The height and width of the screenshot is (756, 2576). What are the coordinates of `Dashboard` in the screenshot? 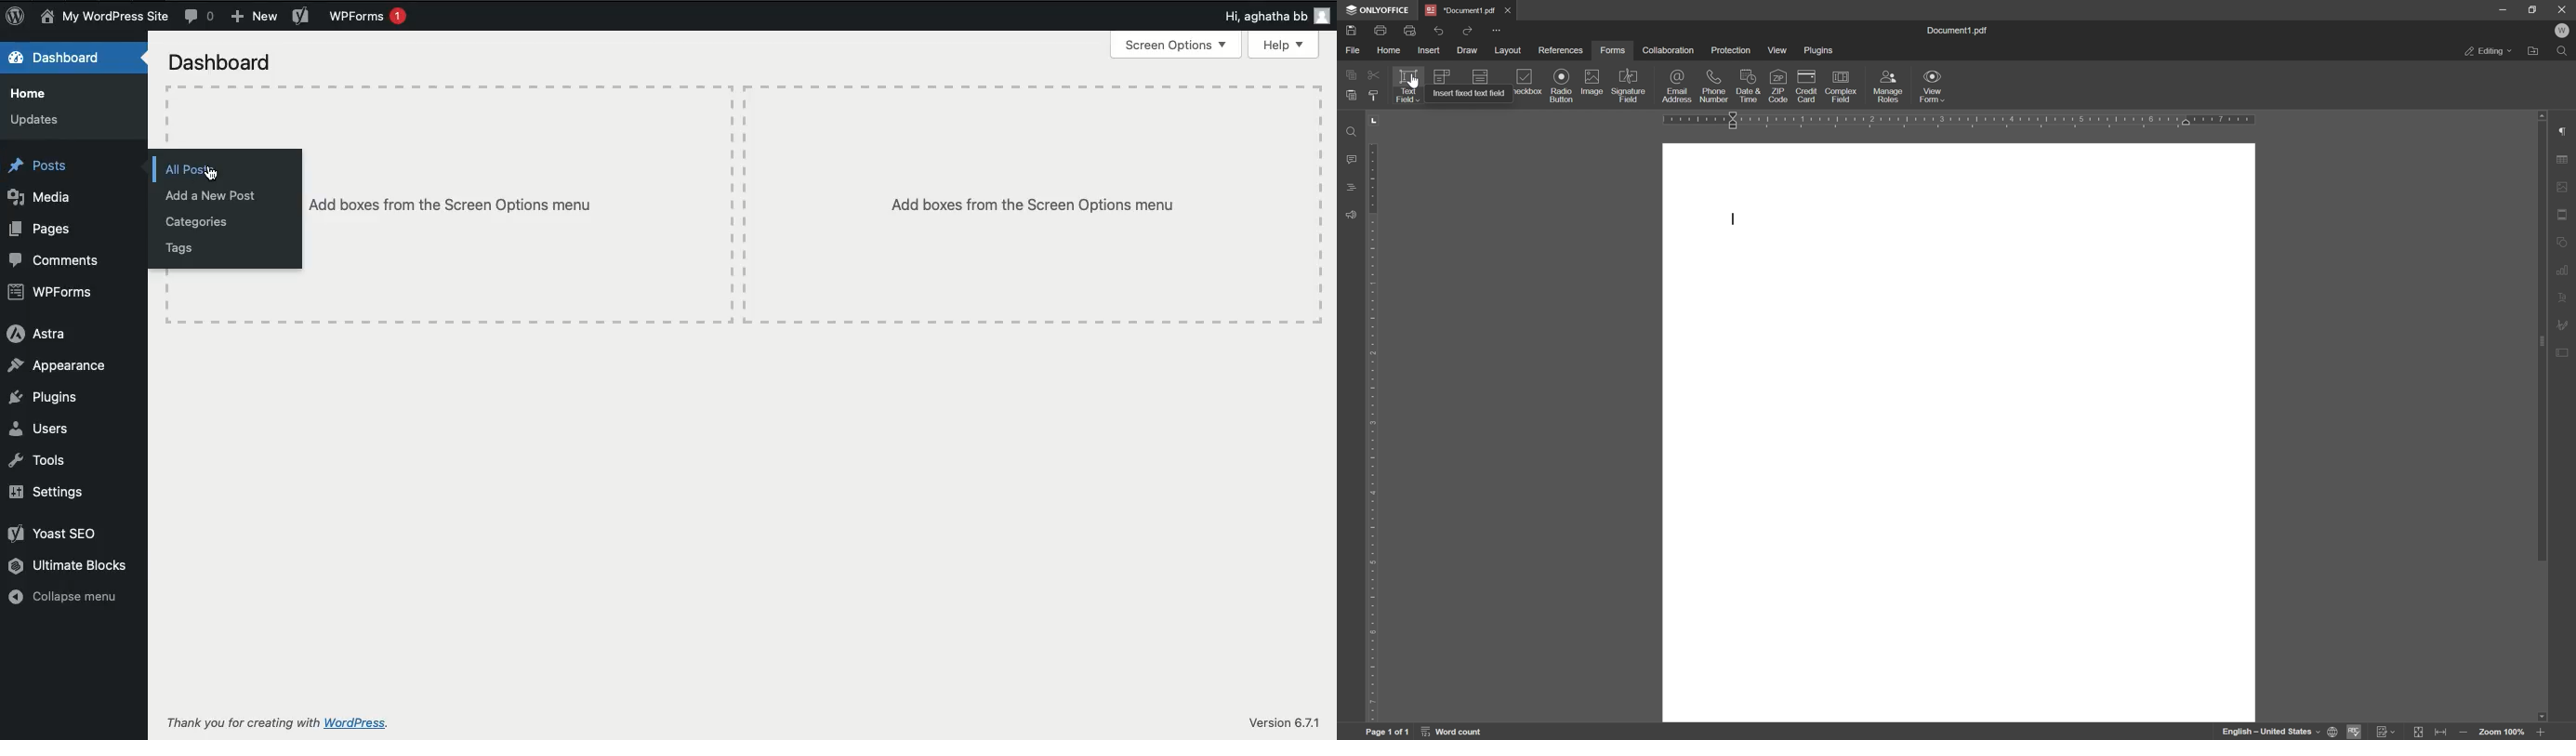 It's located at (57, 59).